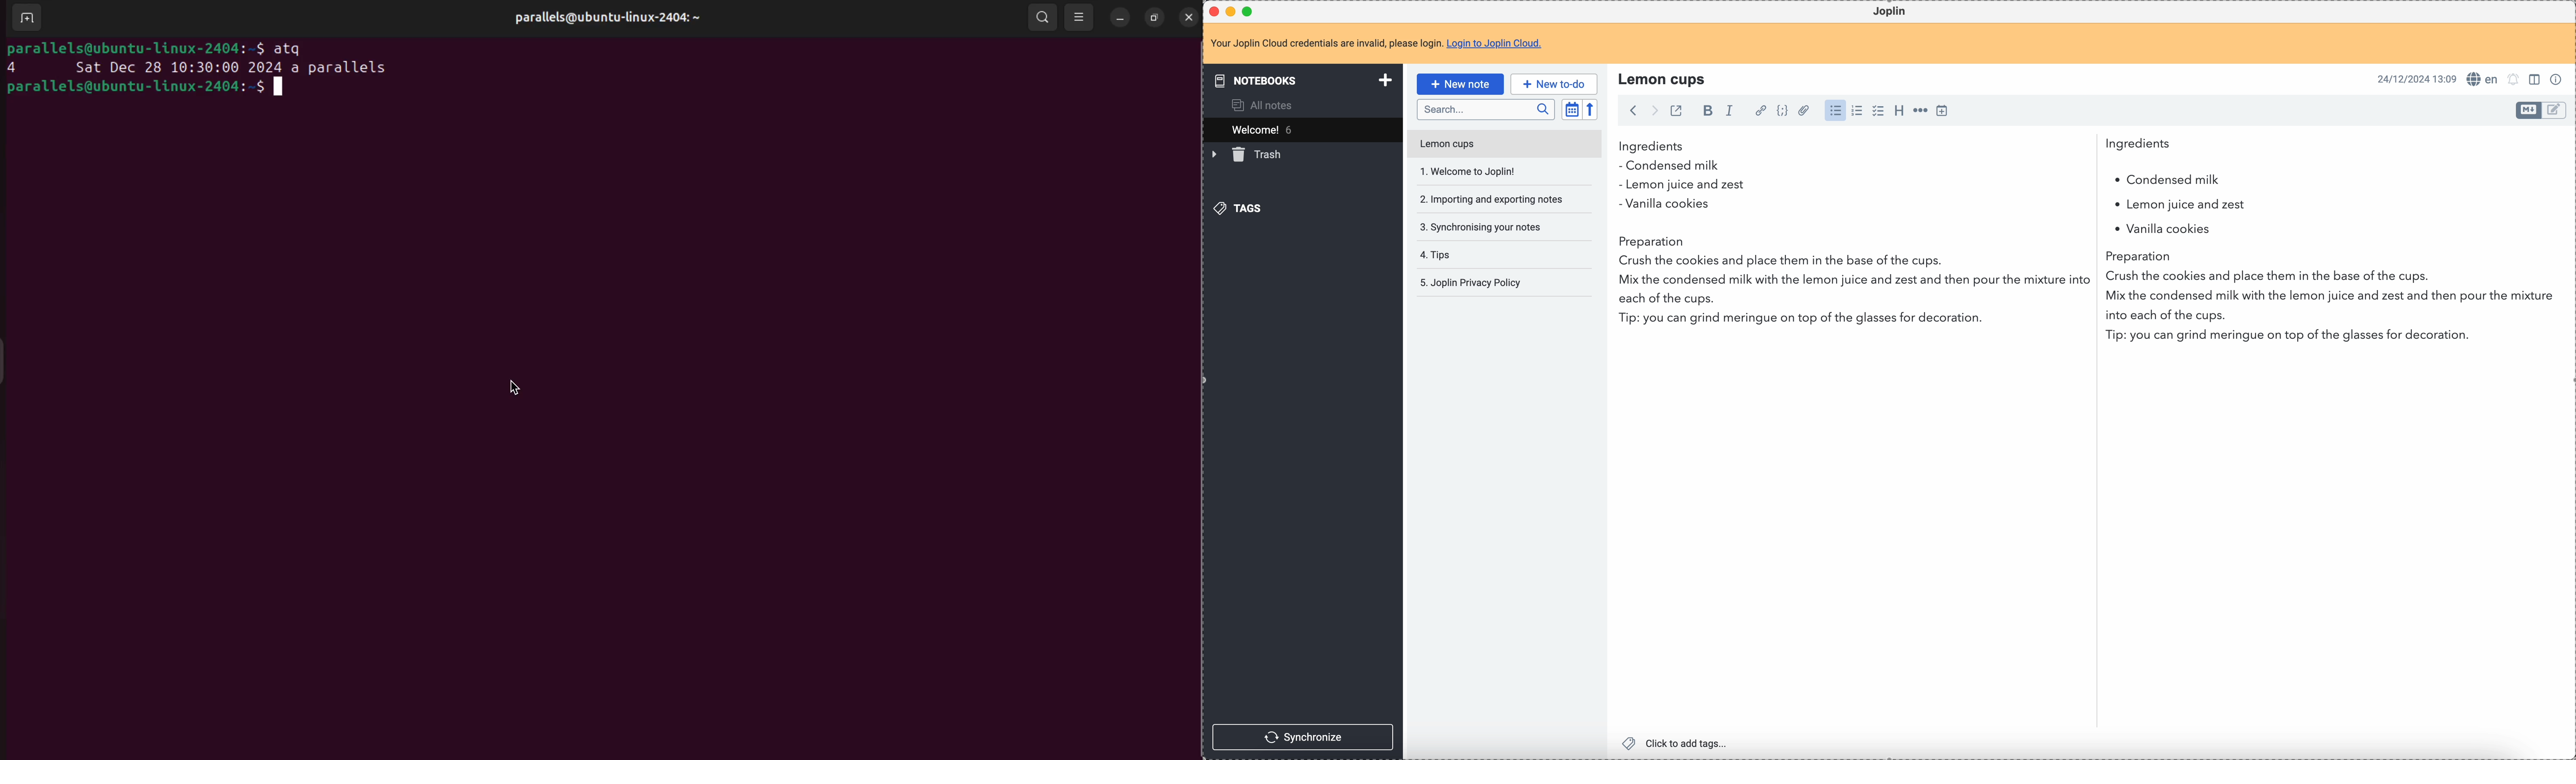  I want to click on new to-do, so click(1554, 84).